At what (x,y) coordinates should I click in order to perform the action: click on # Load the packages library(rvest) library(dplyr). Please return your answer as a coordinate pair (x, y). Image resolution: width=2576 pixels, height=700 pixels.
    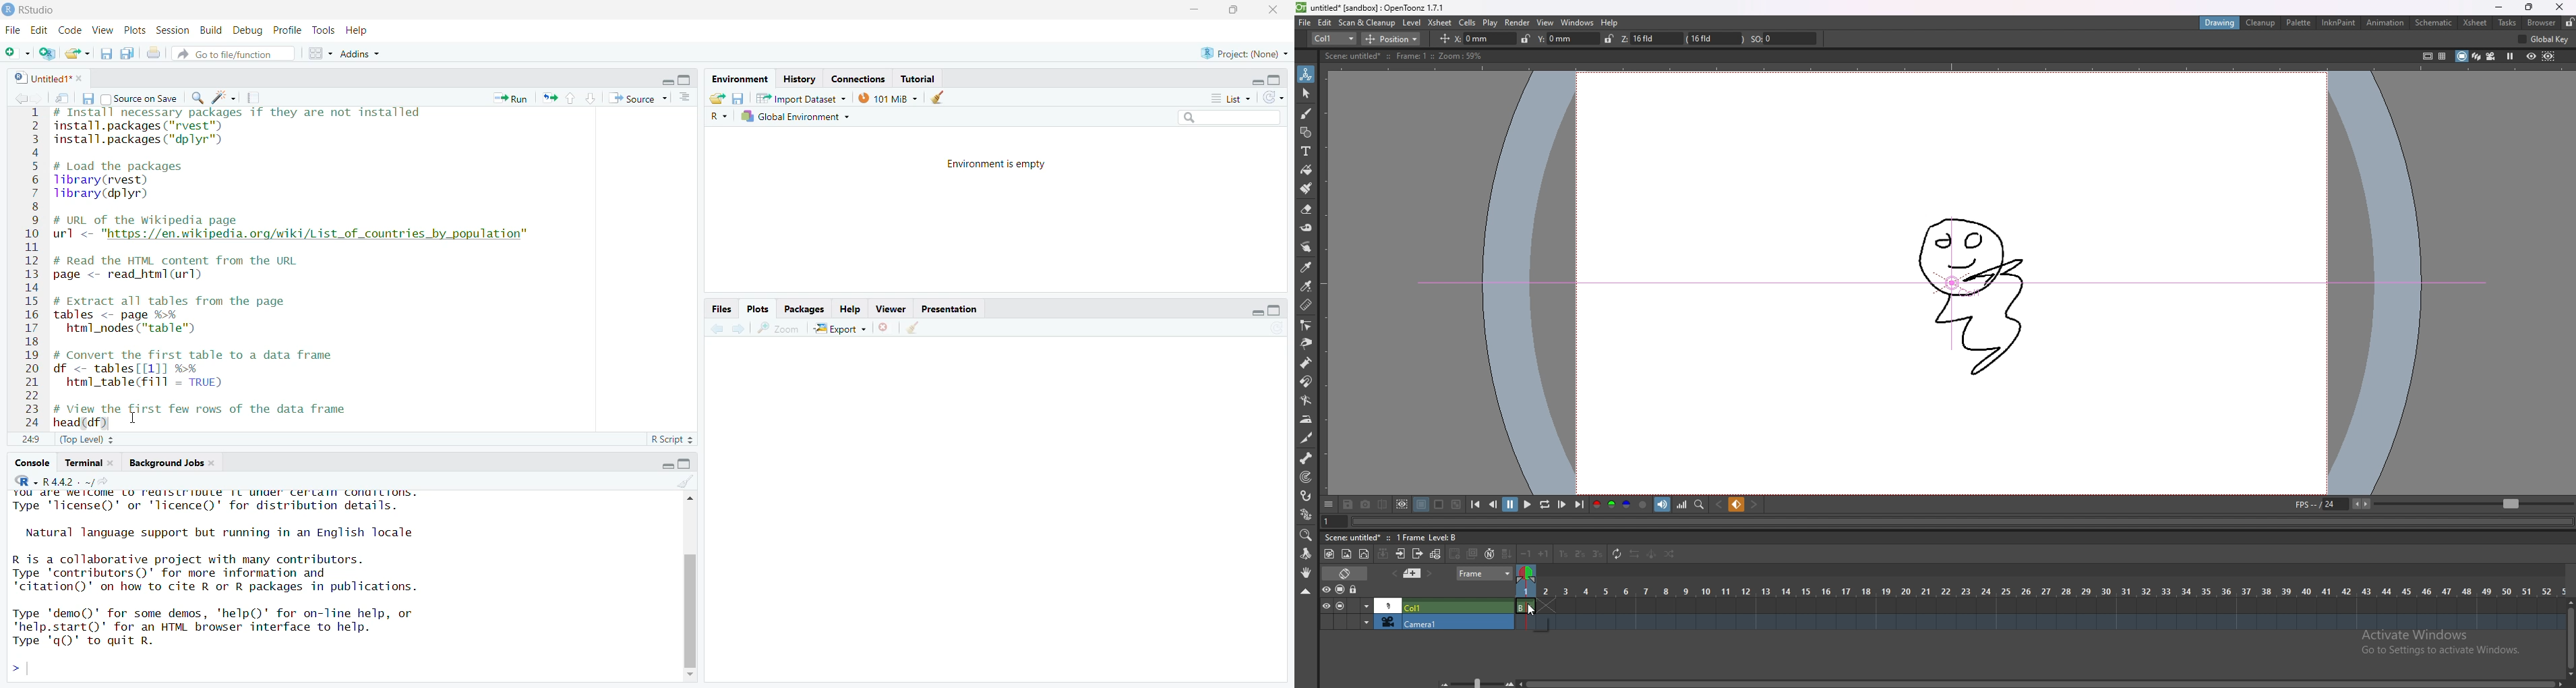
    Looking at the image, I should click on (129, 181).